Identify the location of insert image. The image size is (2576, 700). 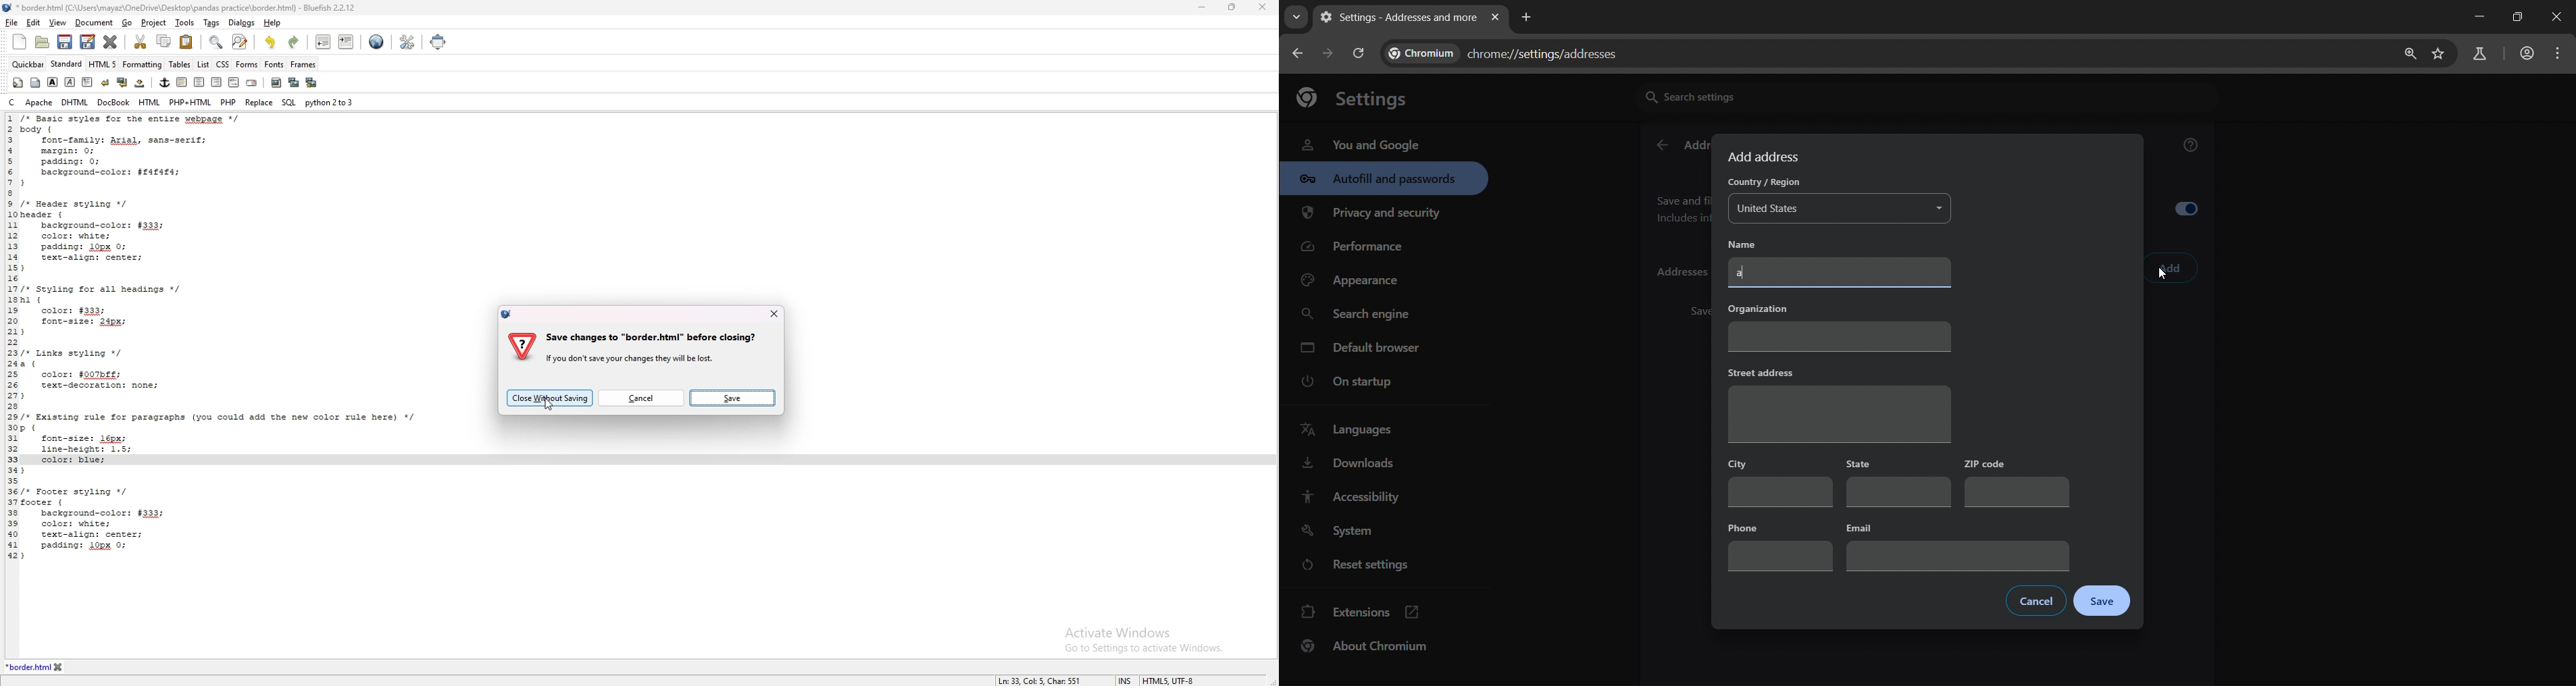
(277, 83).